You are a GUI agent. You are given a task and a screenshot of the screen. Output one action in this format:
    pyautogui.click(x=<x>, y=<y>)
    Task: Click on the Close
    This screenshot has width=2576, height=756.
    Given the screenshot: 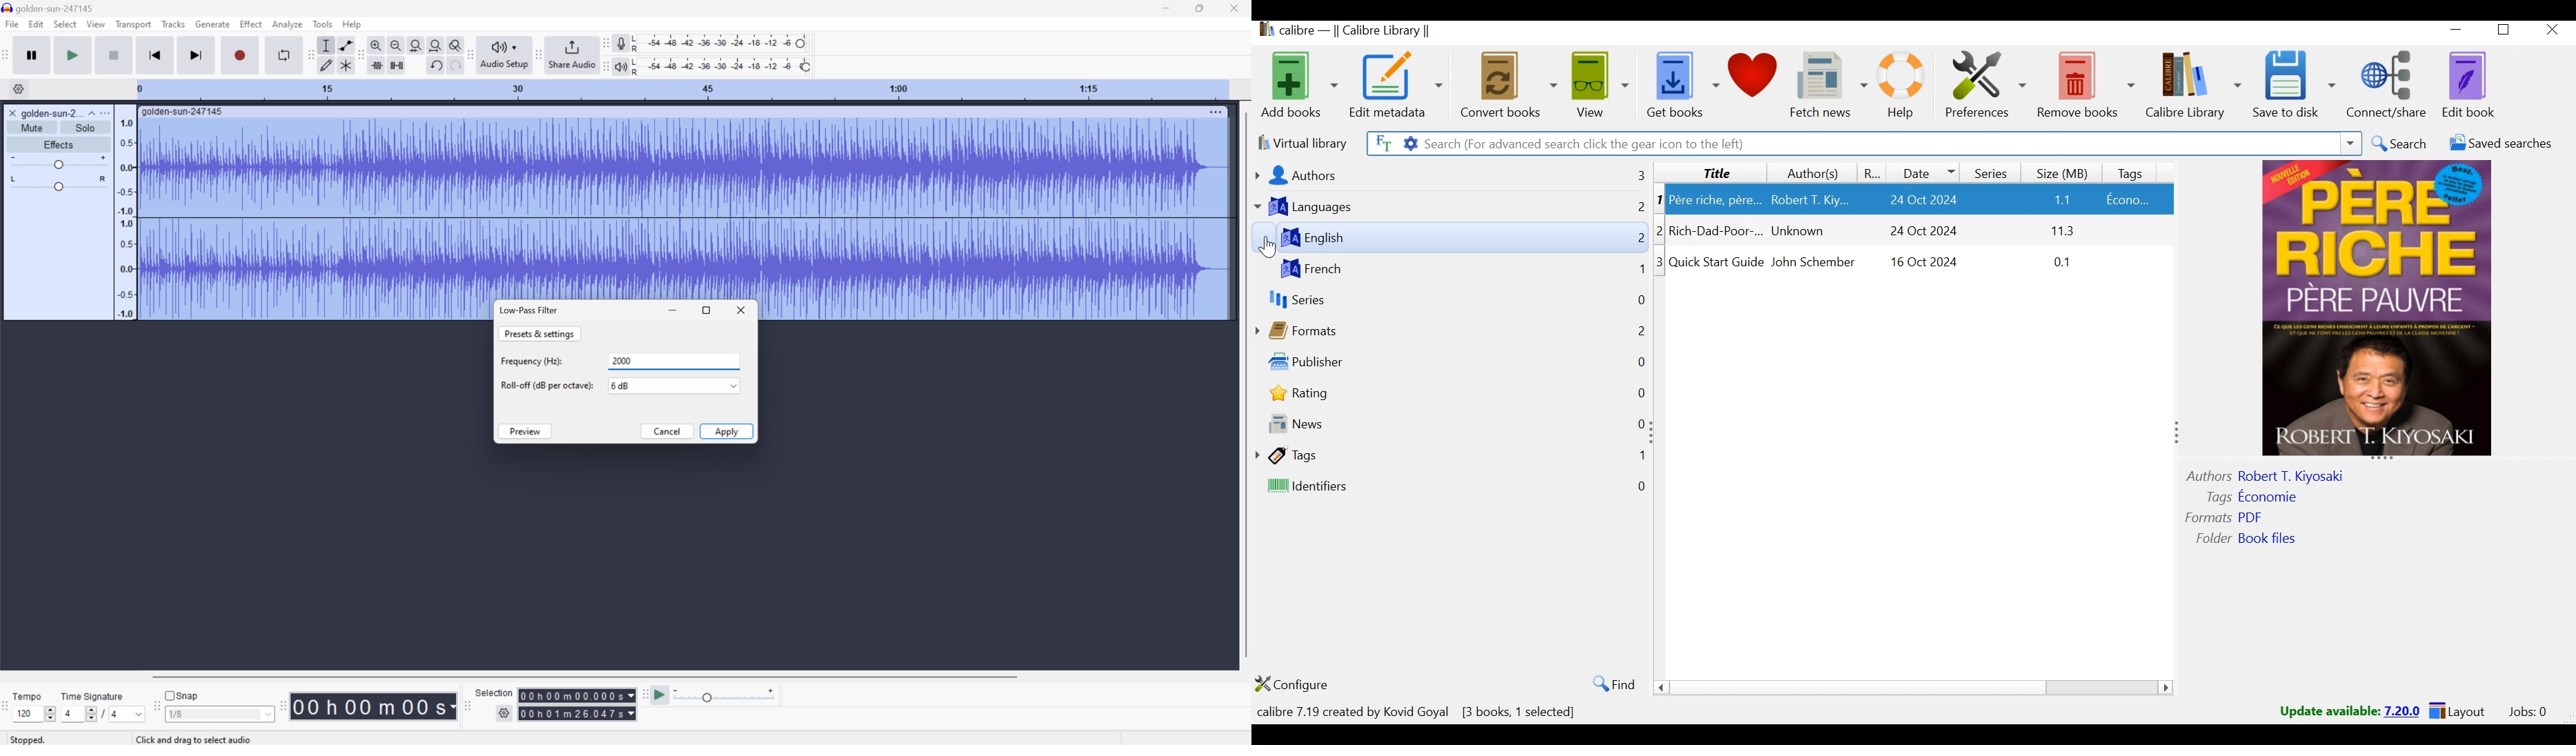 What is the action you would take?
    pyautogui.click(x=2553, y=31)
    